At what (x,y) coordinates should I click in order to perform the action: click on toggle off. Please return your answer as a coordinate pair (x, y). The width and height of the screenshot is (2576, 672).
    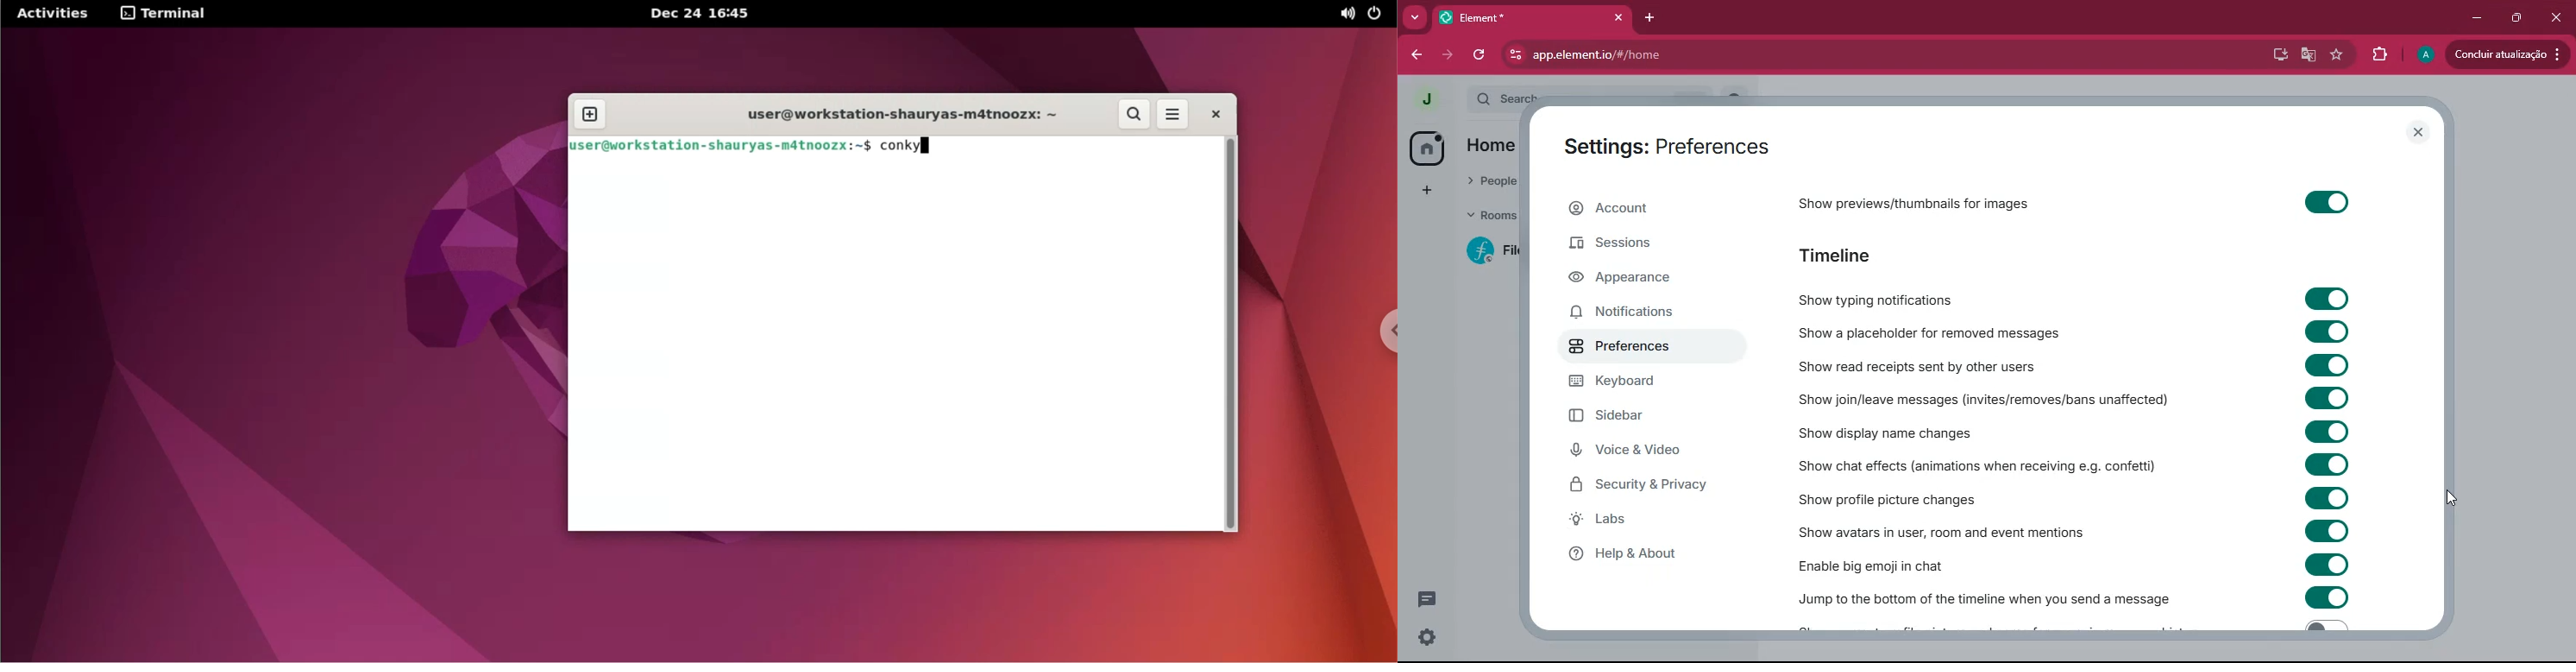
    Looking at the image, I should click on (2323, 628).